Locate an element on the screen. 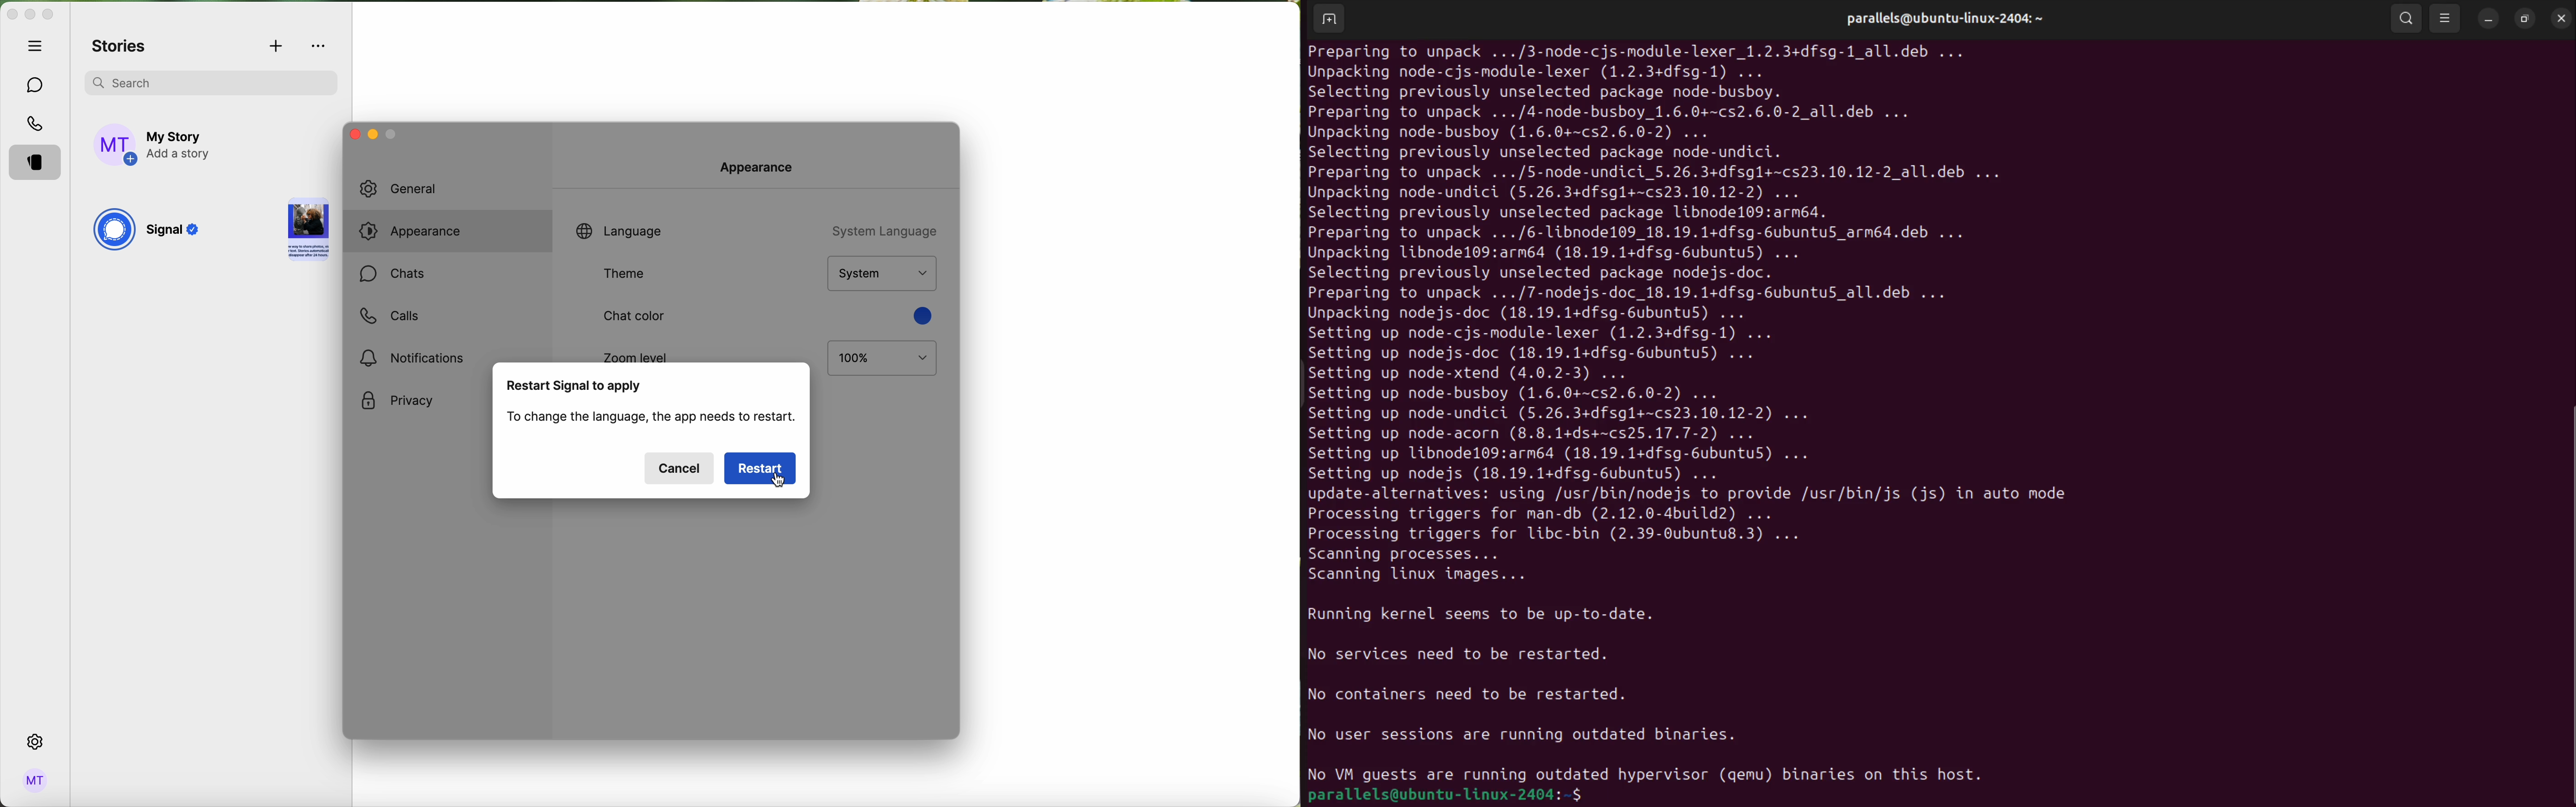 The width and height of the screenshot is (2576, 812). Theme is located at coordinates (629, 274).